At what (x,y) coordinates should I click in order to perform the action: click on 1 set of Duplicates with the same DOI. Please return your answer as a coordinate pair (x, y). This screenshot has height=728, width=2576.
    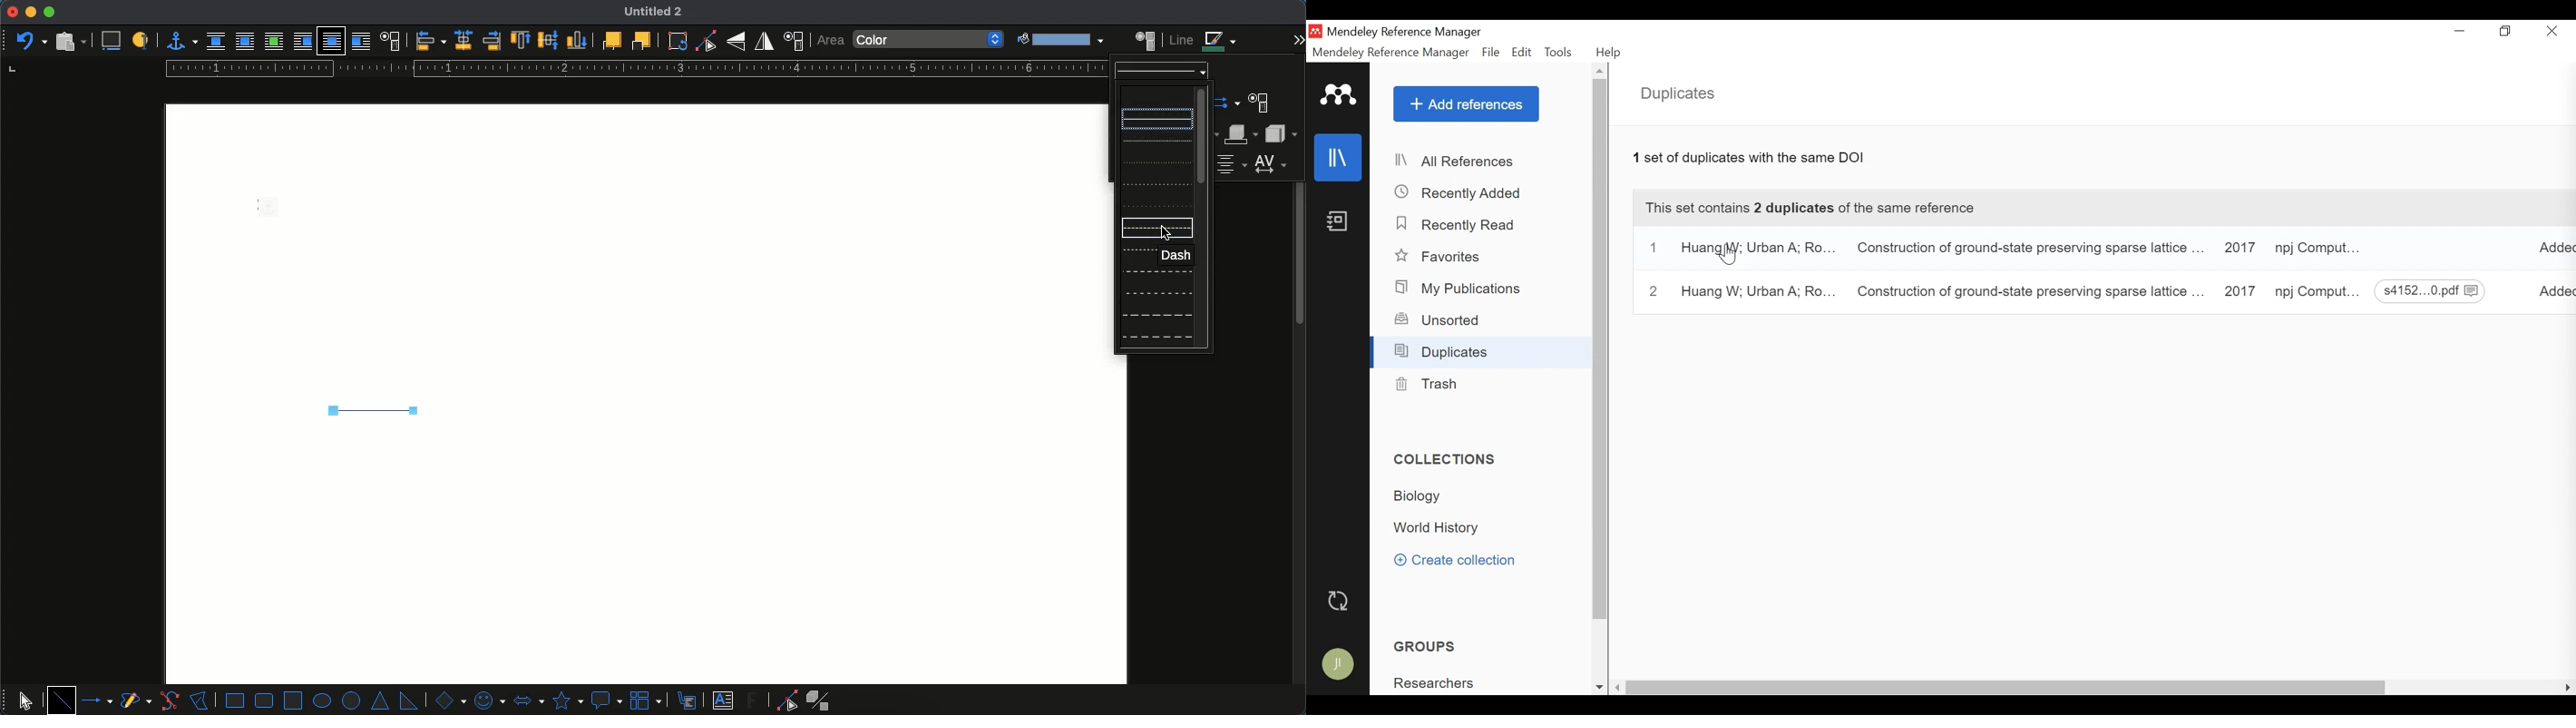
    Looking at the image, I should click on (1750, 159).